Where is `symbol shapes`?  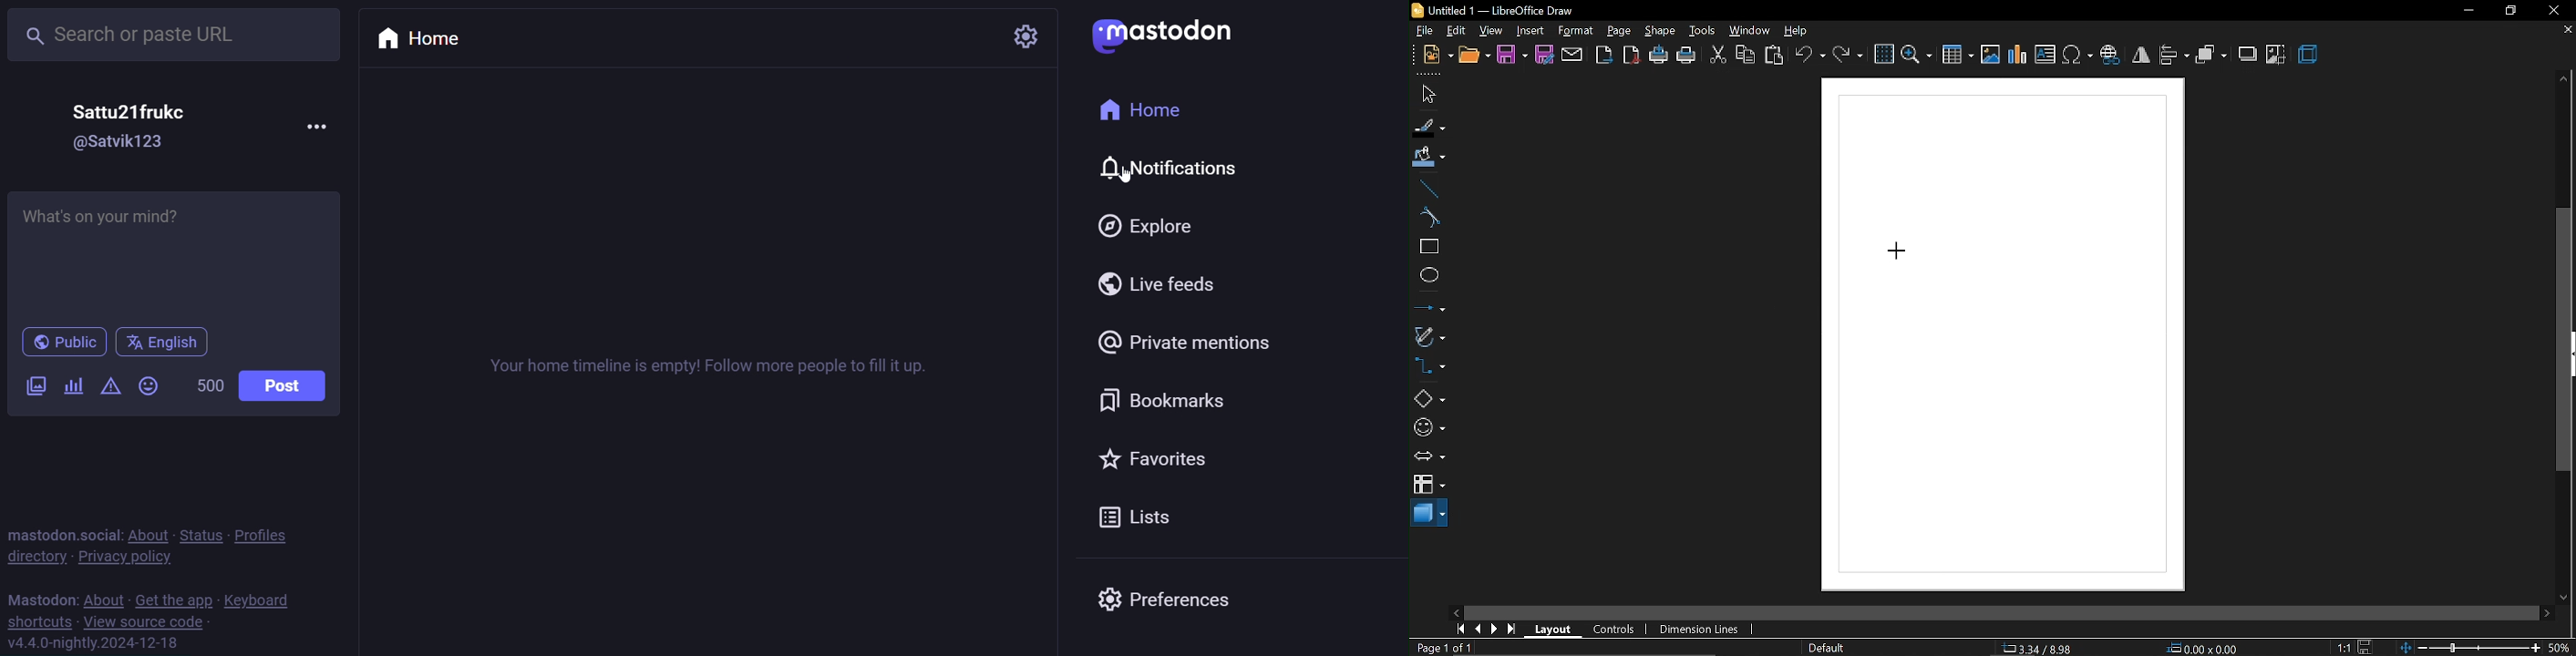
symbol shapes is located at coordinates (1429, 427).